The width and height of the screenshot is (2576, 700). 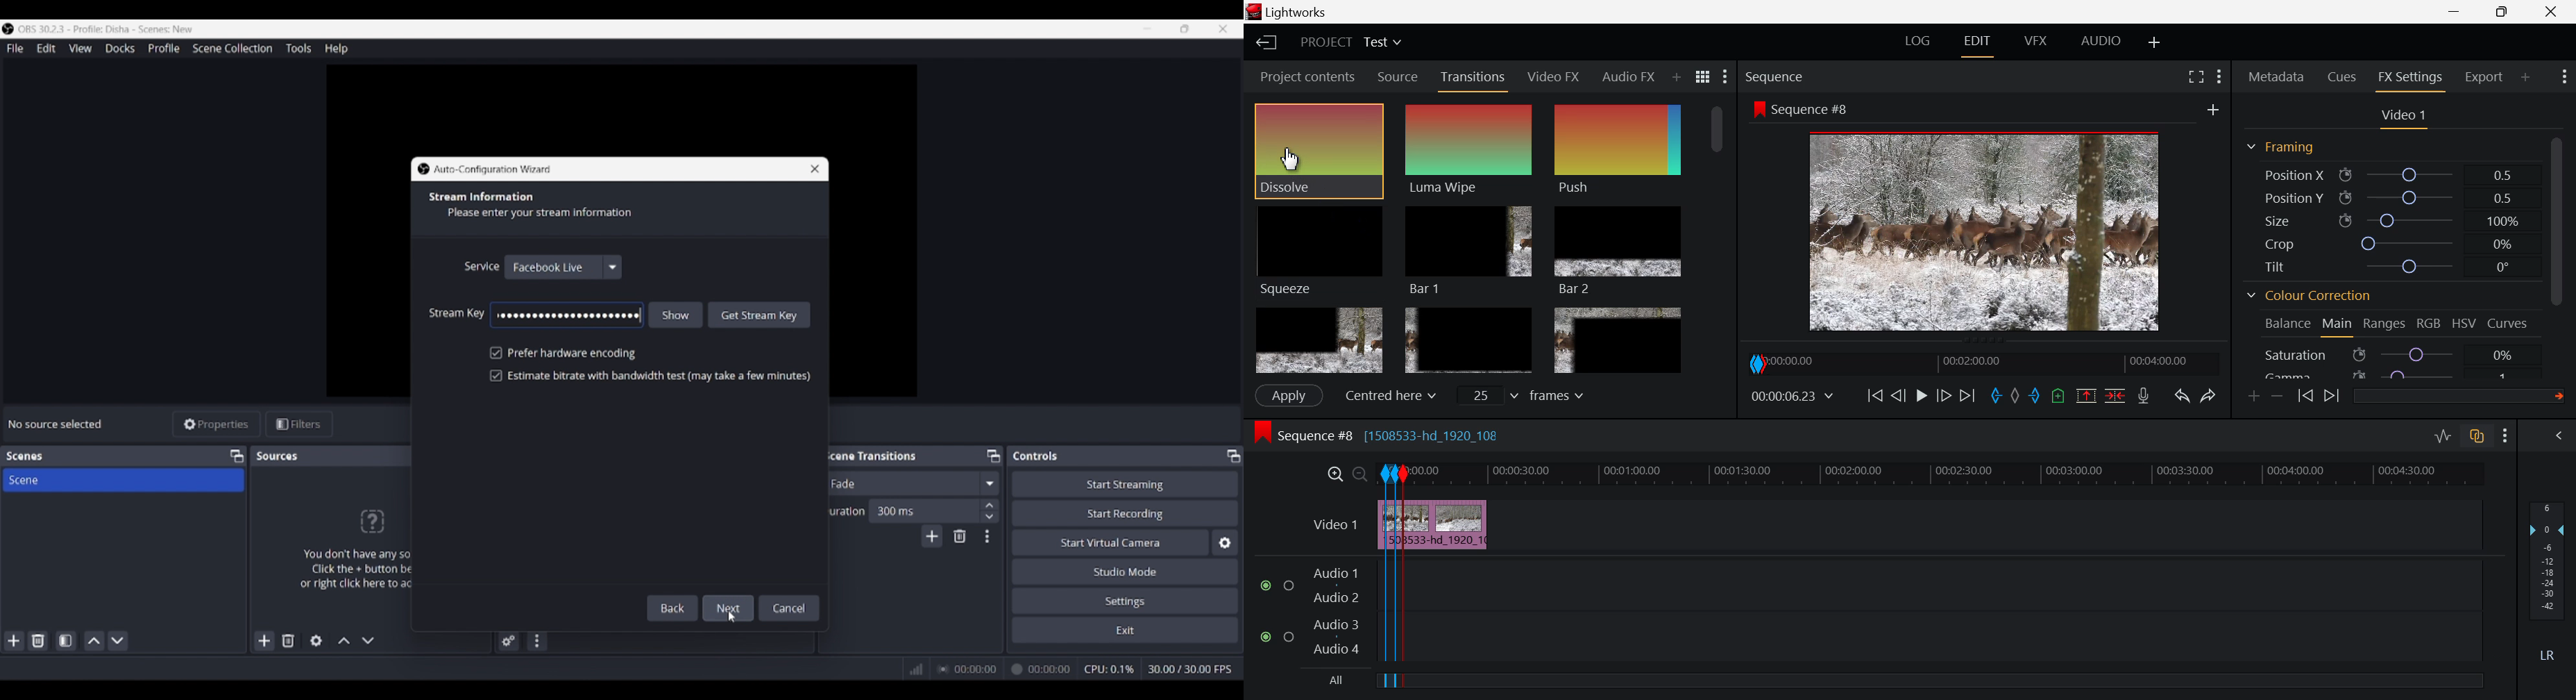 I want to click on Back to Homepage, so click(x=1262, y=44).